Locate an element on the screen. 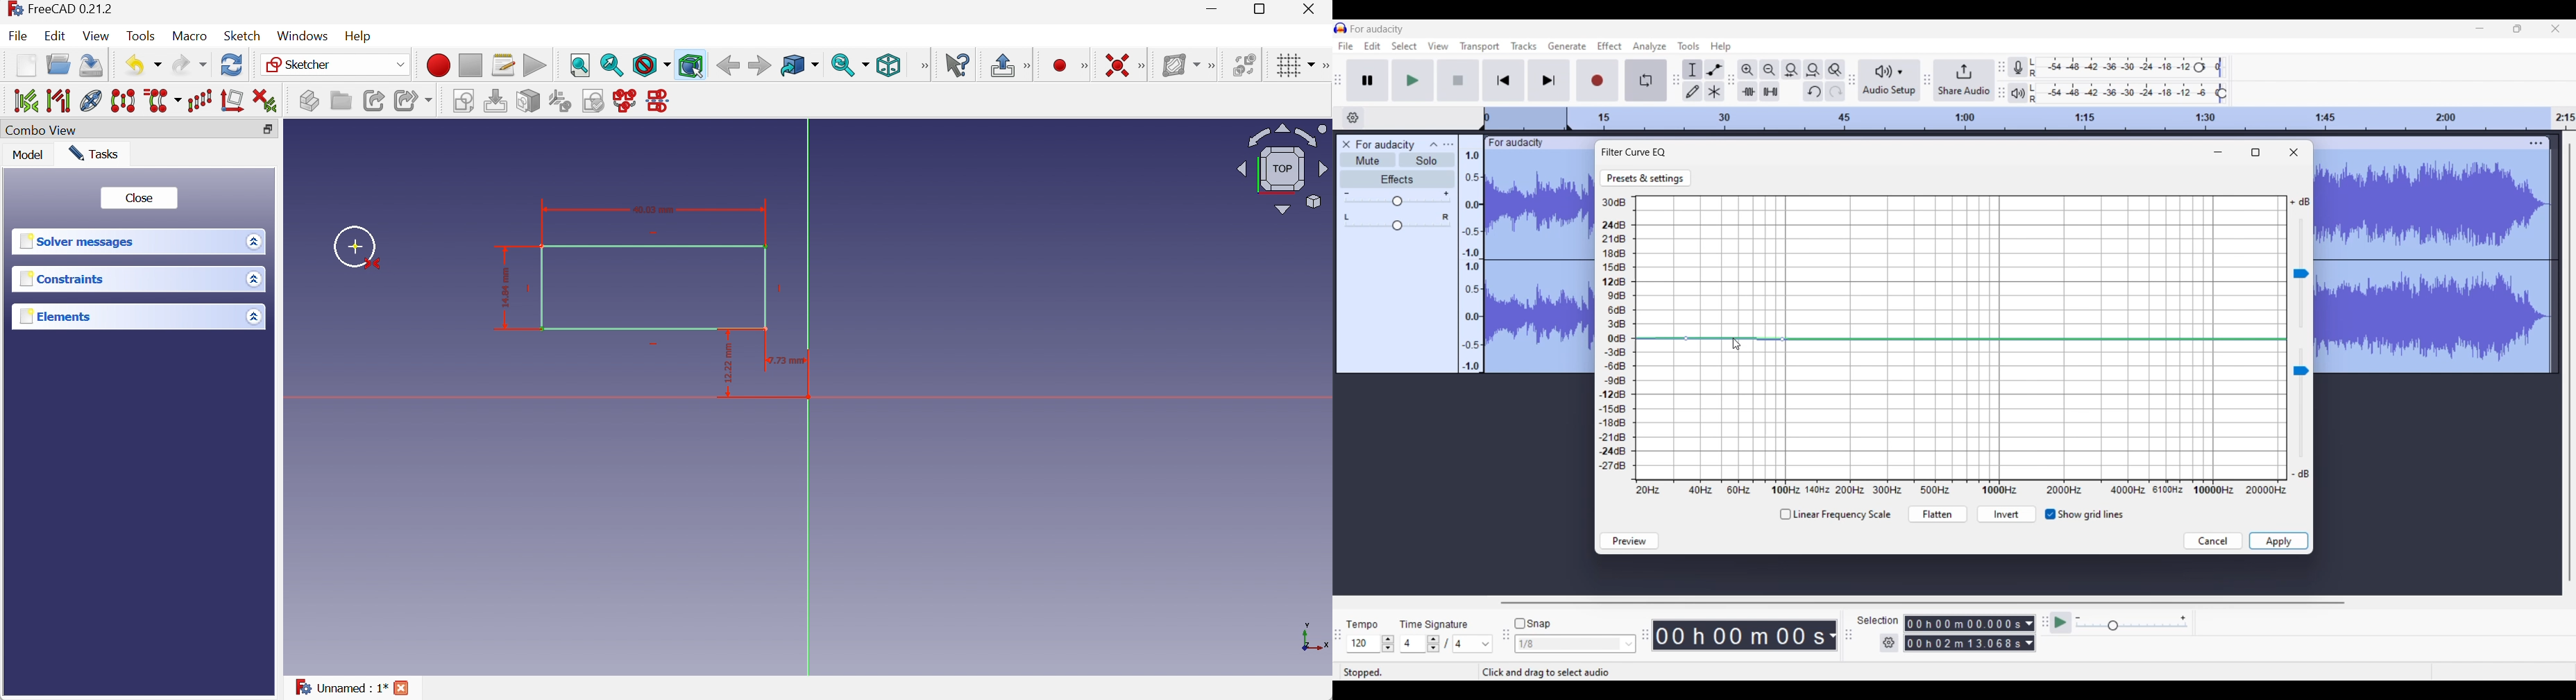 Image resolution: width=2576 pixels, height=700 pixels. cursor is located at coordinates (697, 72).